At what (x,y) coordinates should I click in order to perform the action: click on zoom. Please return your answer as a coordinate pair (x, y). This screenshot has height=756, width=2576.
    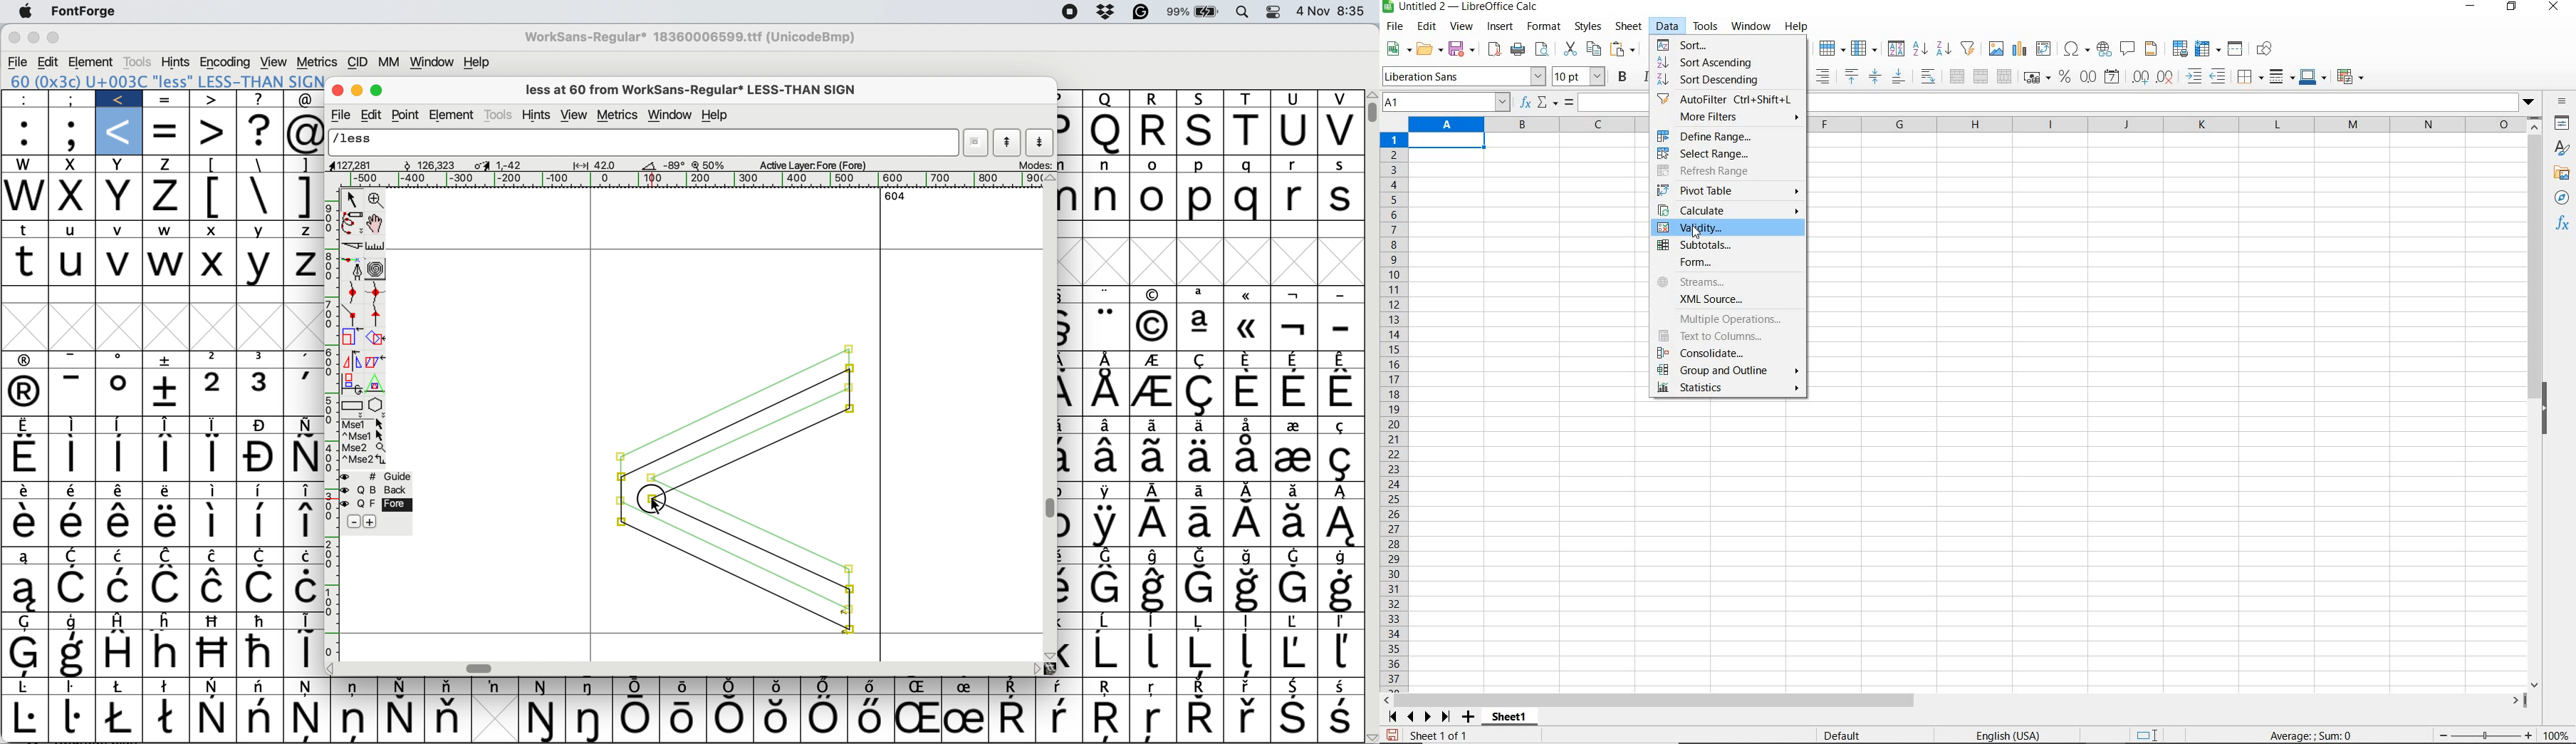
    Looking at the image, I should click on (378, 199).